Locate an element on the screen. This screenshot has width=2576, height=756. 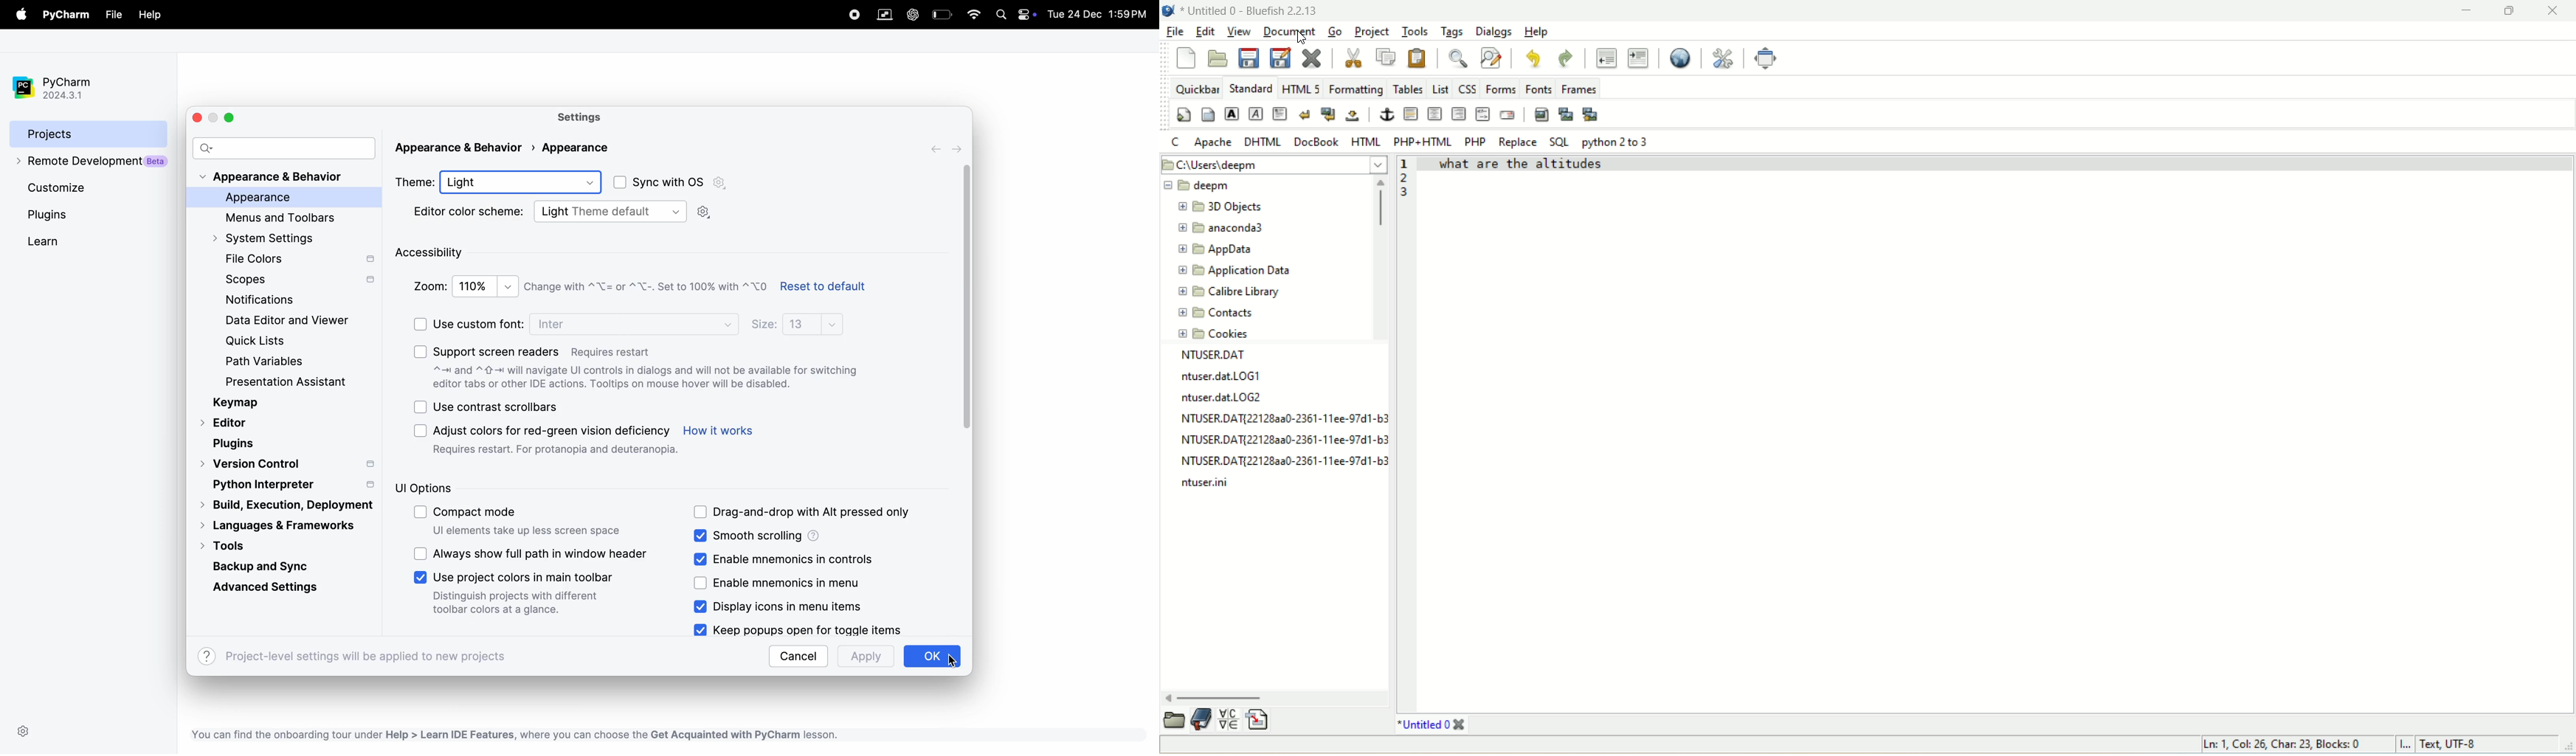
quick lists is located at coordinates (270, 341).